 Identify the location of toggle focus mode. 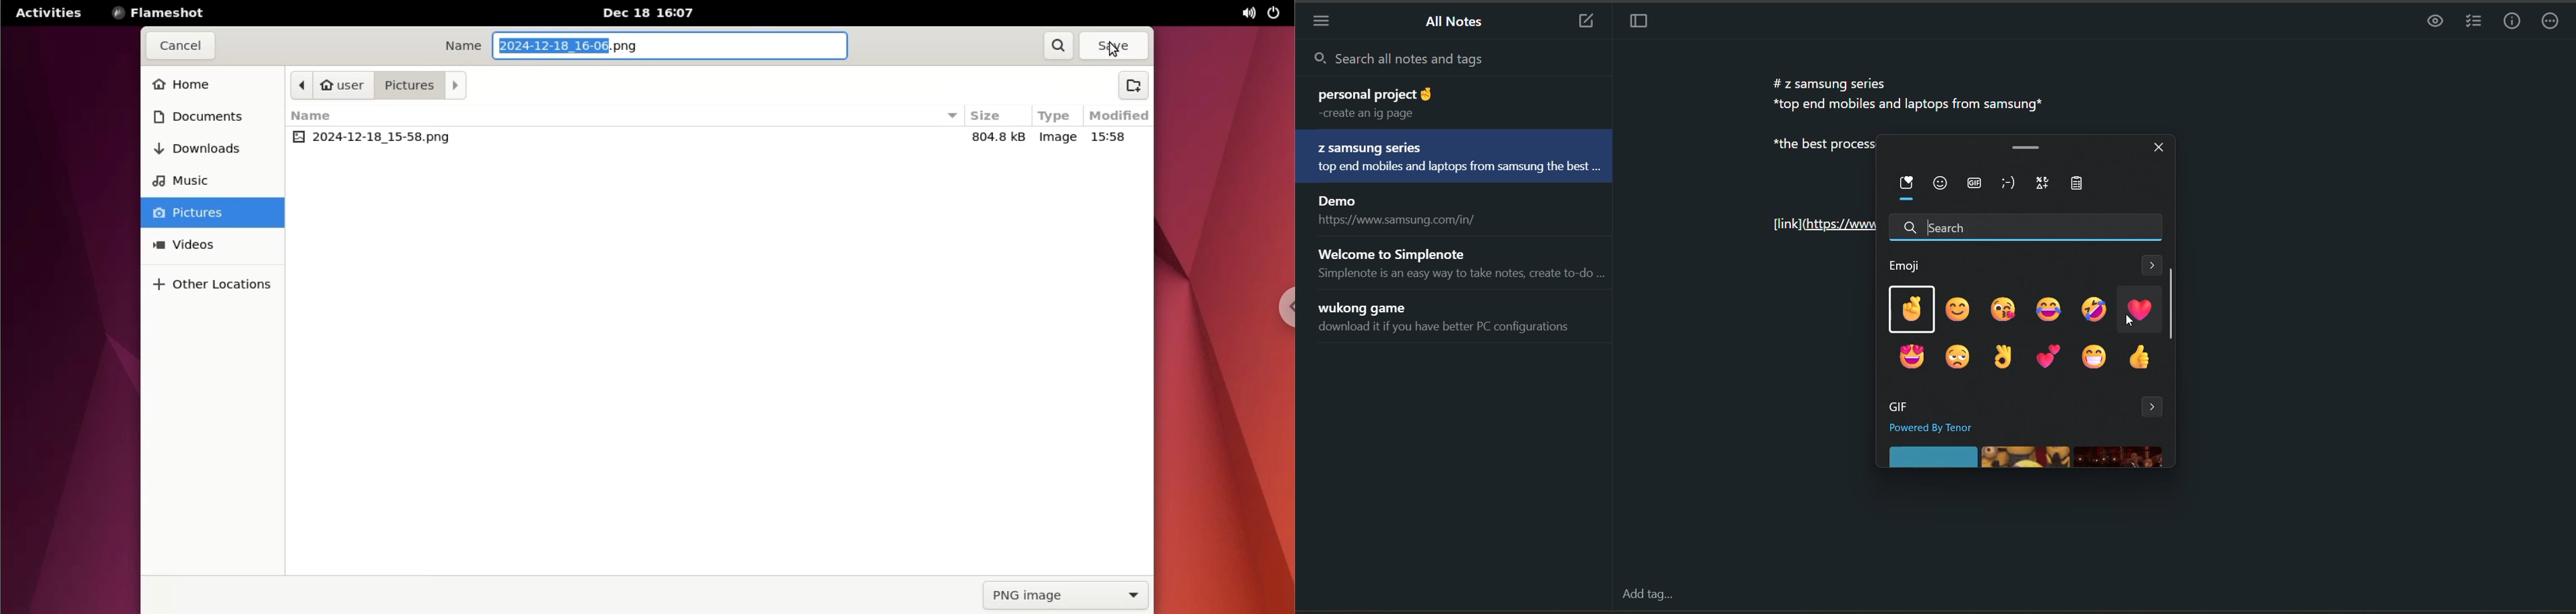
(1645, 23).